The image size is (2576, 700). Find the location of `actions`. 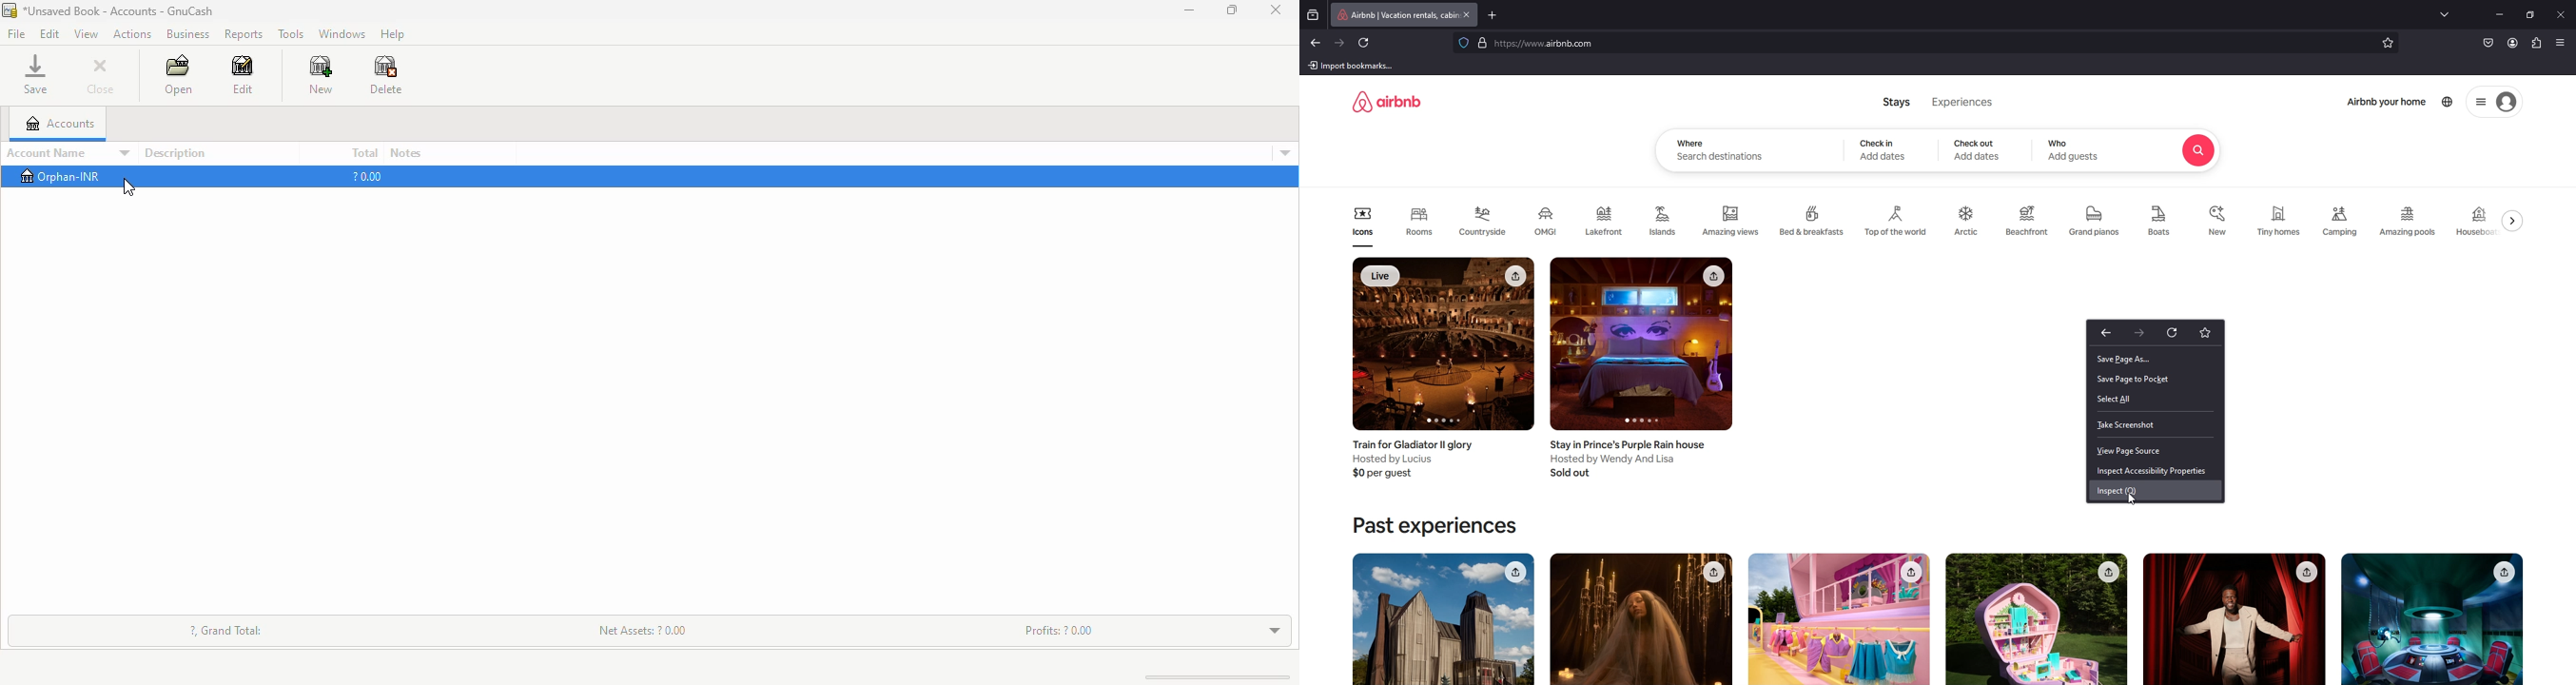

actions is located at coordinates (133, 34).